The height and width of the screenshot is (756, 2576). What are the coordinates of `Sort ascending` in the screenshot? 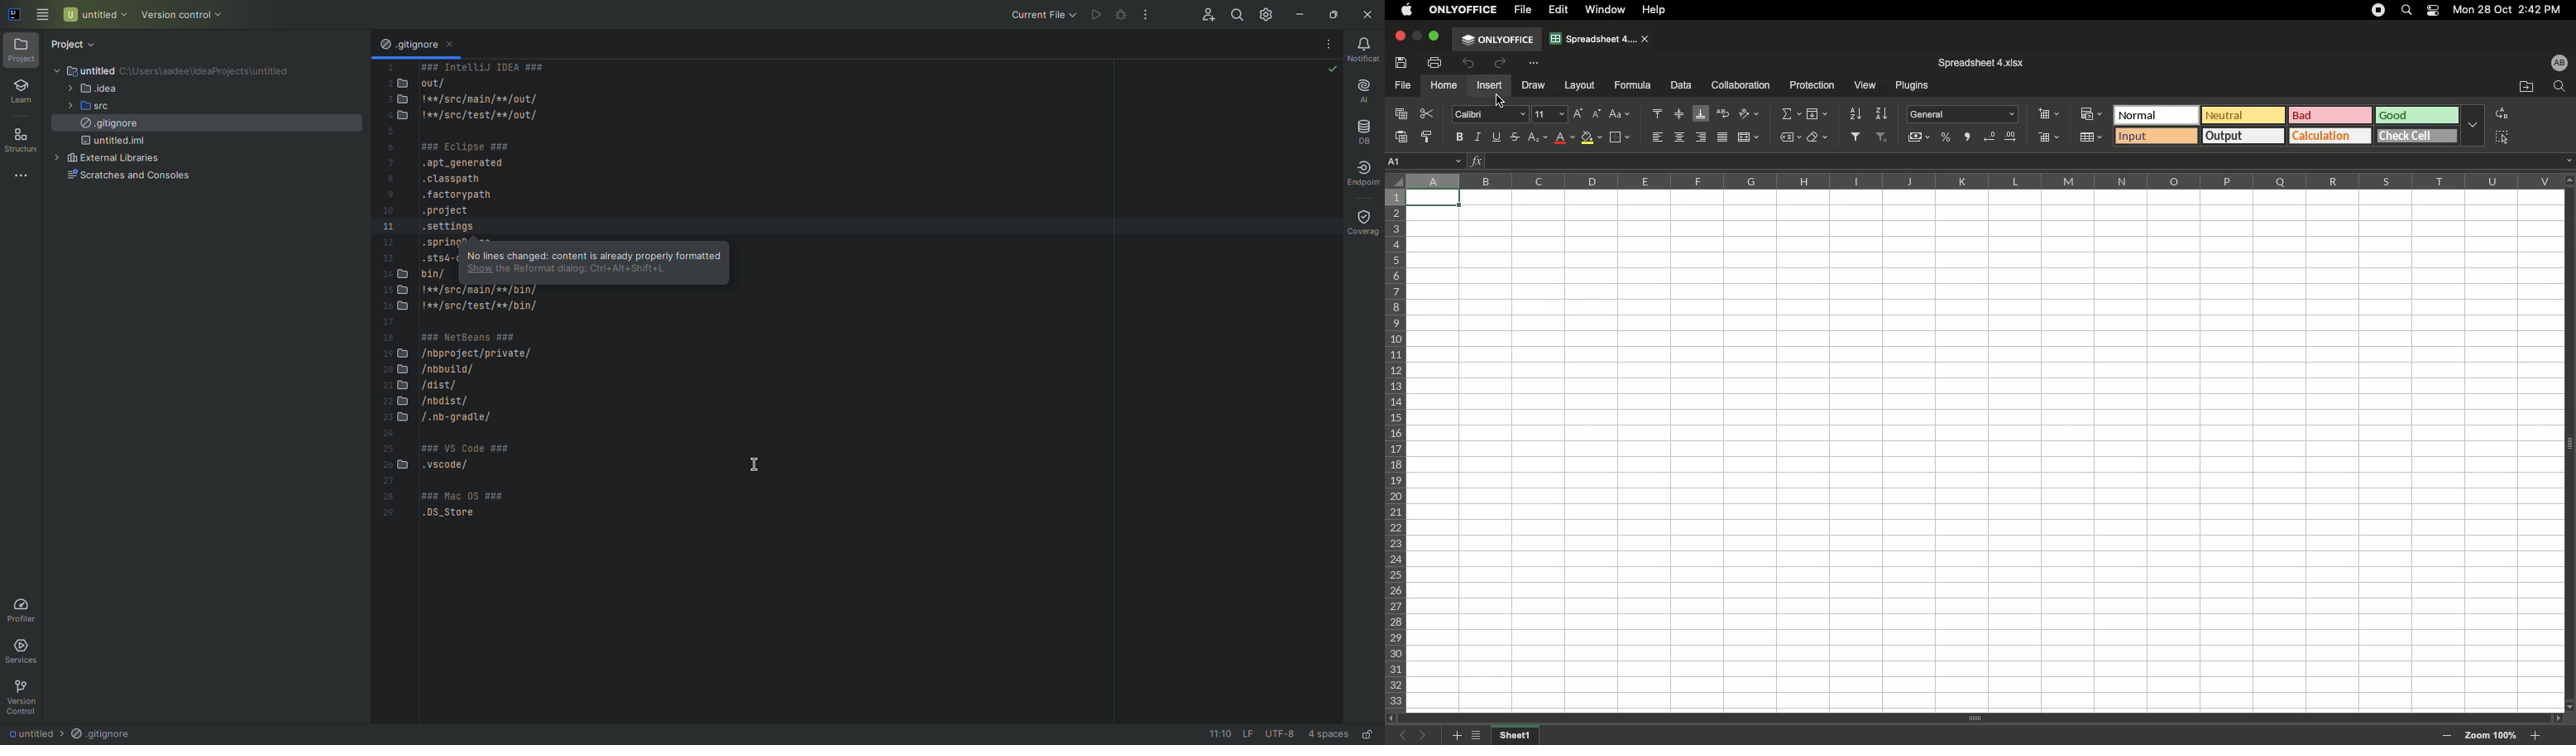 It's located at (1853, 113).